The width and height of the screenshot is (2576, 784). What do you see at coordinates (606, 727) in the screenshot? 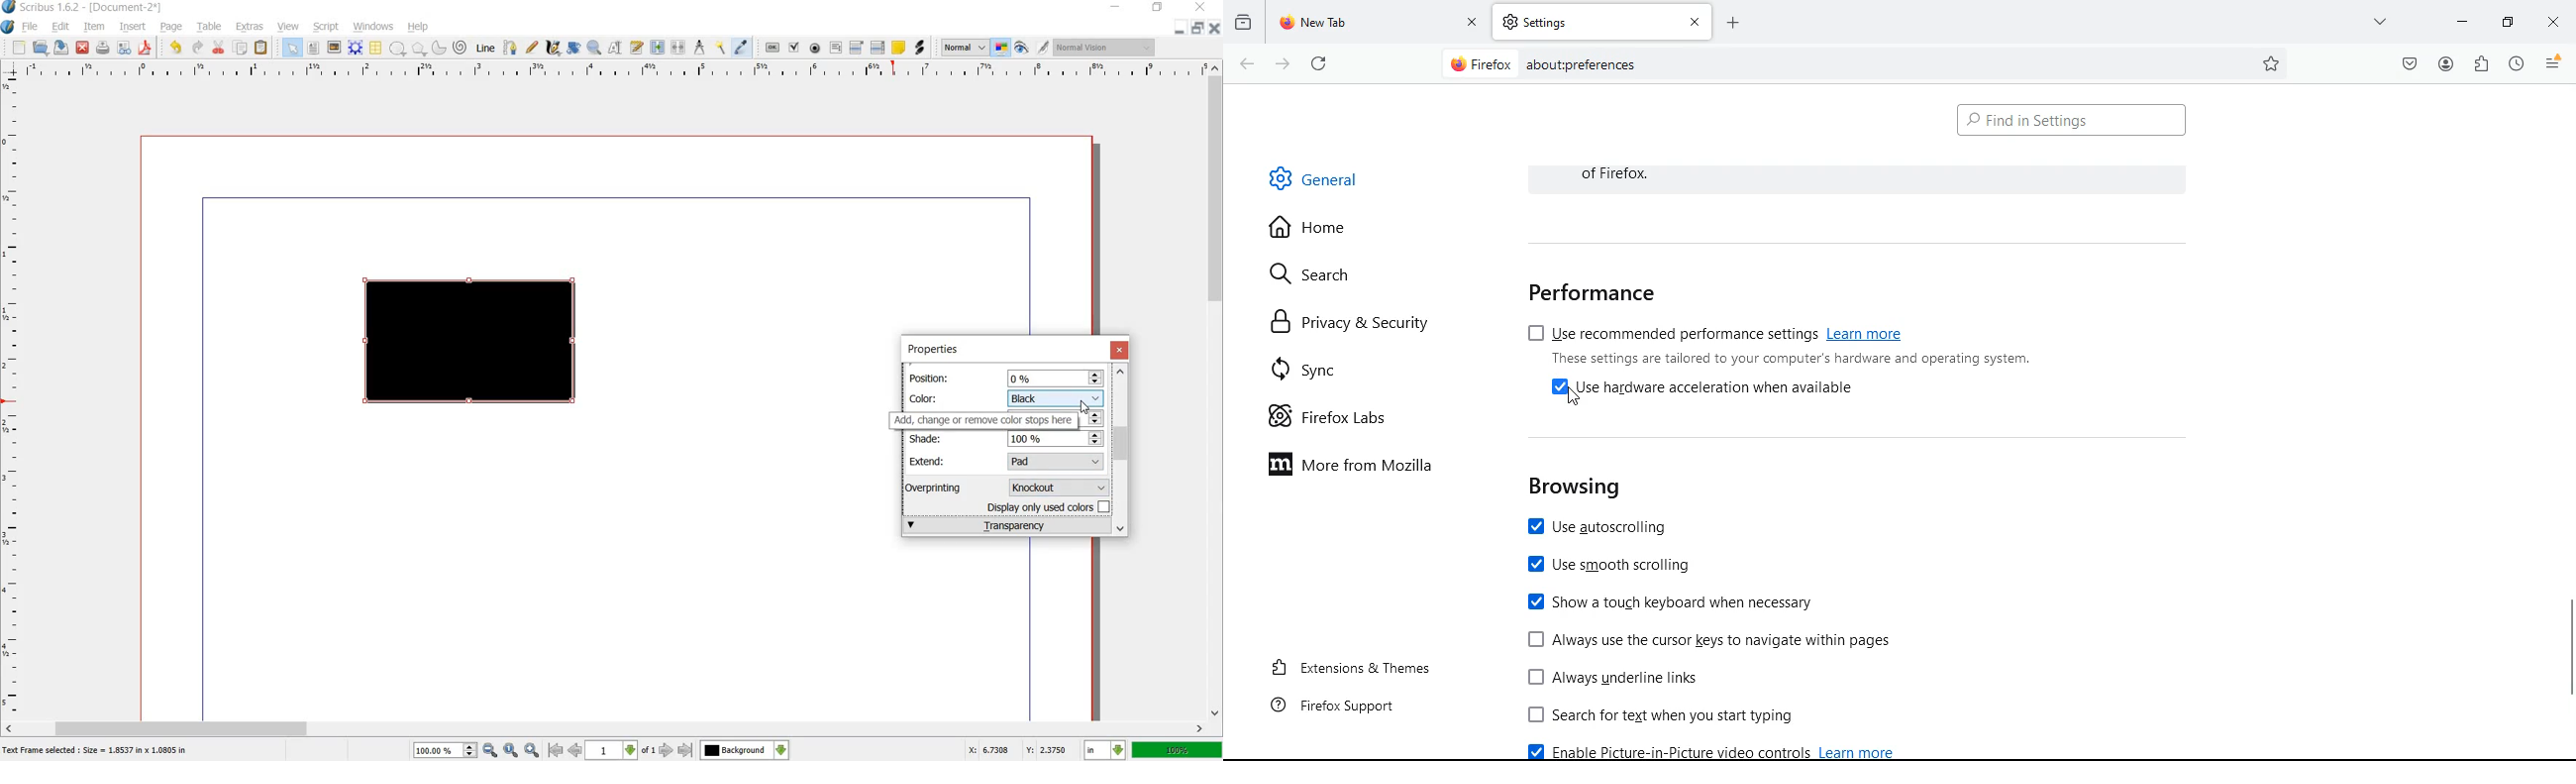
I see `scroll bar` at bounding box center [606, 727].